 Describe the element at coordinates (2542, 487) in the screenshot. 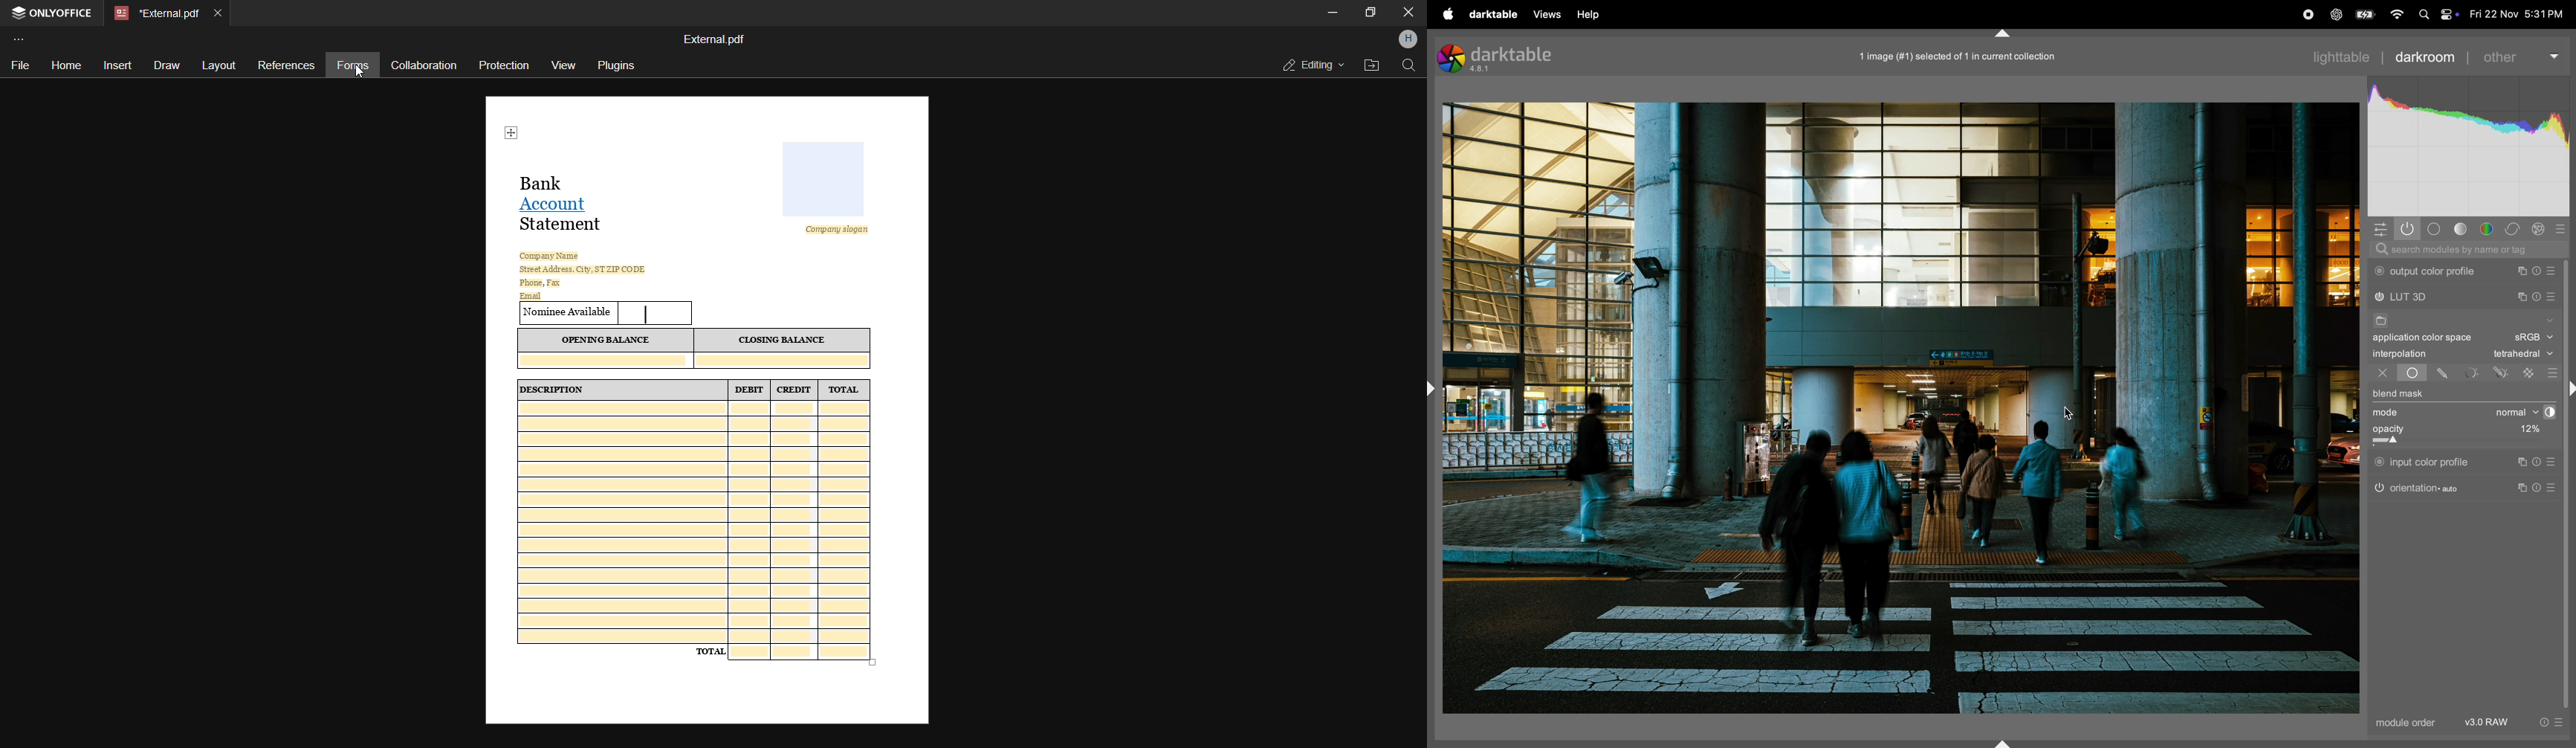

I see `reset parameters` at that location.